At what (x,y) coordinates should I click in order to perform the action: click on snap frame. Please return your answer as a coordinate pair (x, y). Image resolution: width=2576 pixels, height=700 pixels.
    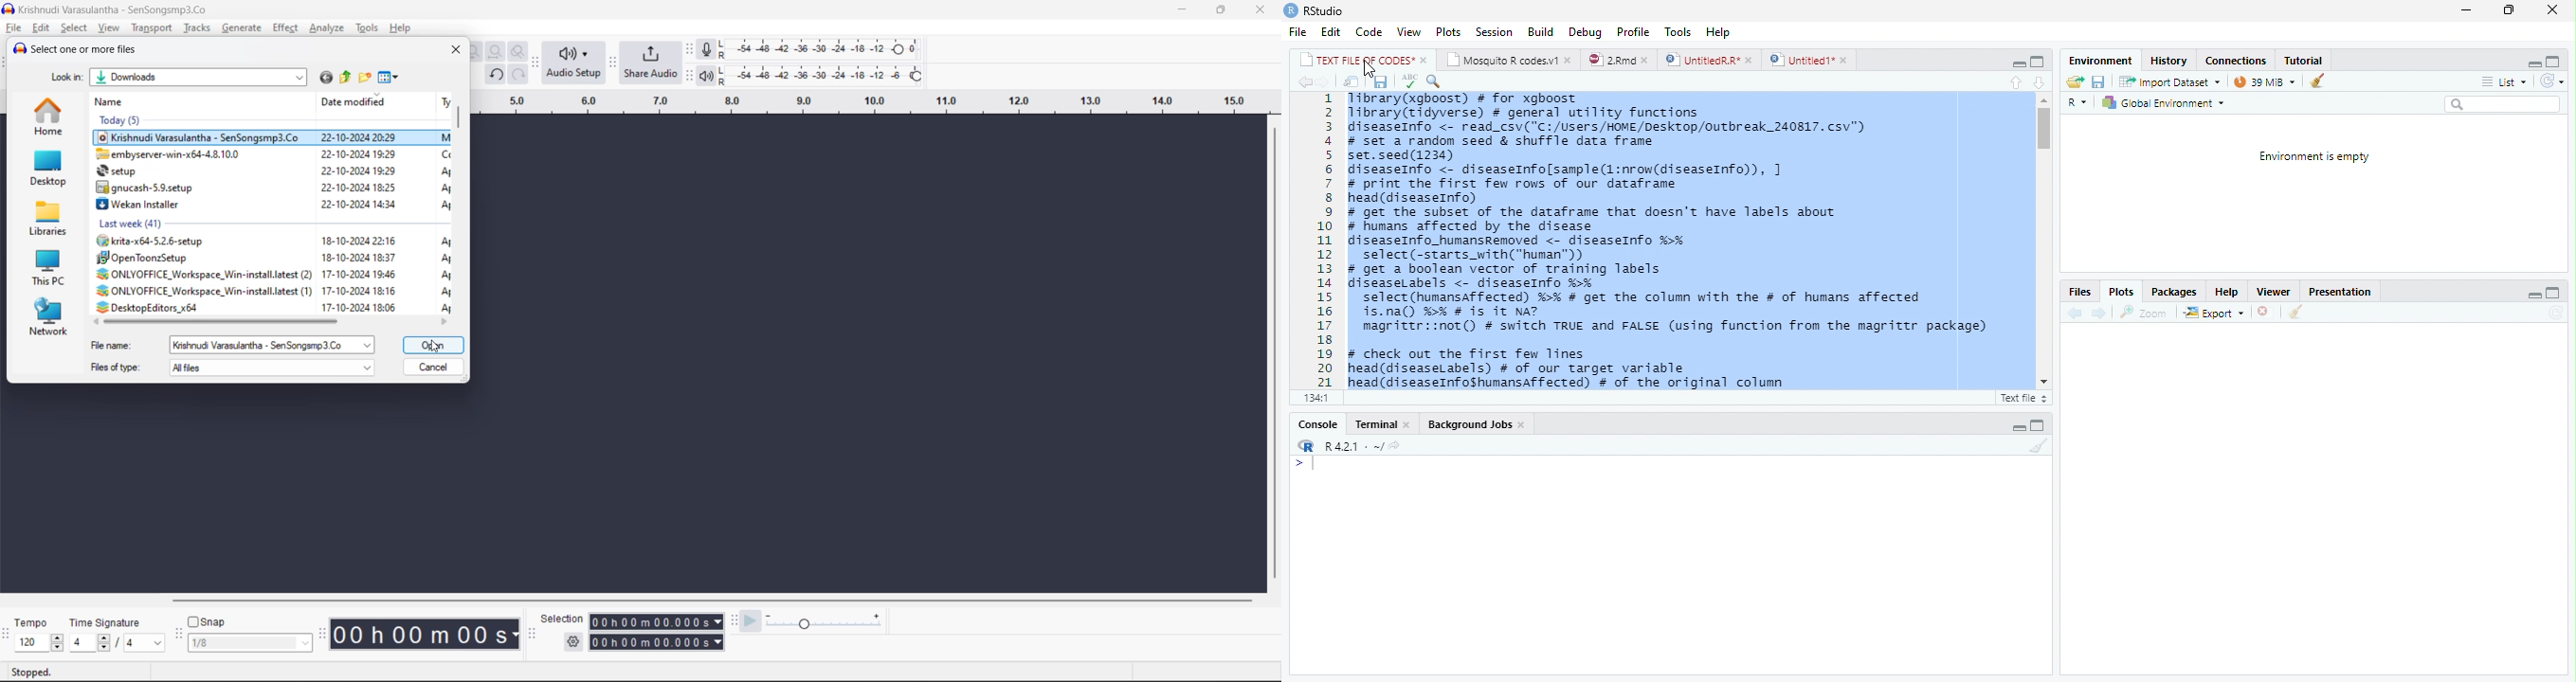
    Looking at the image, I should click on (250, 643).